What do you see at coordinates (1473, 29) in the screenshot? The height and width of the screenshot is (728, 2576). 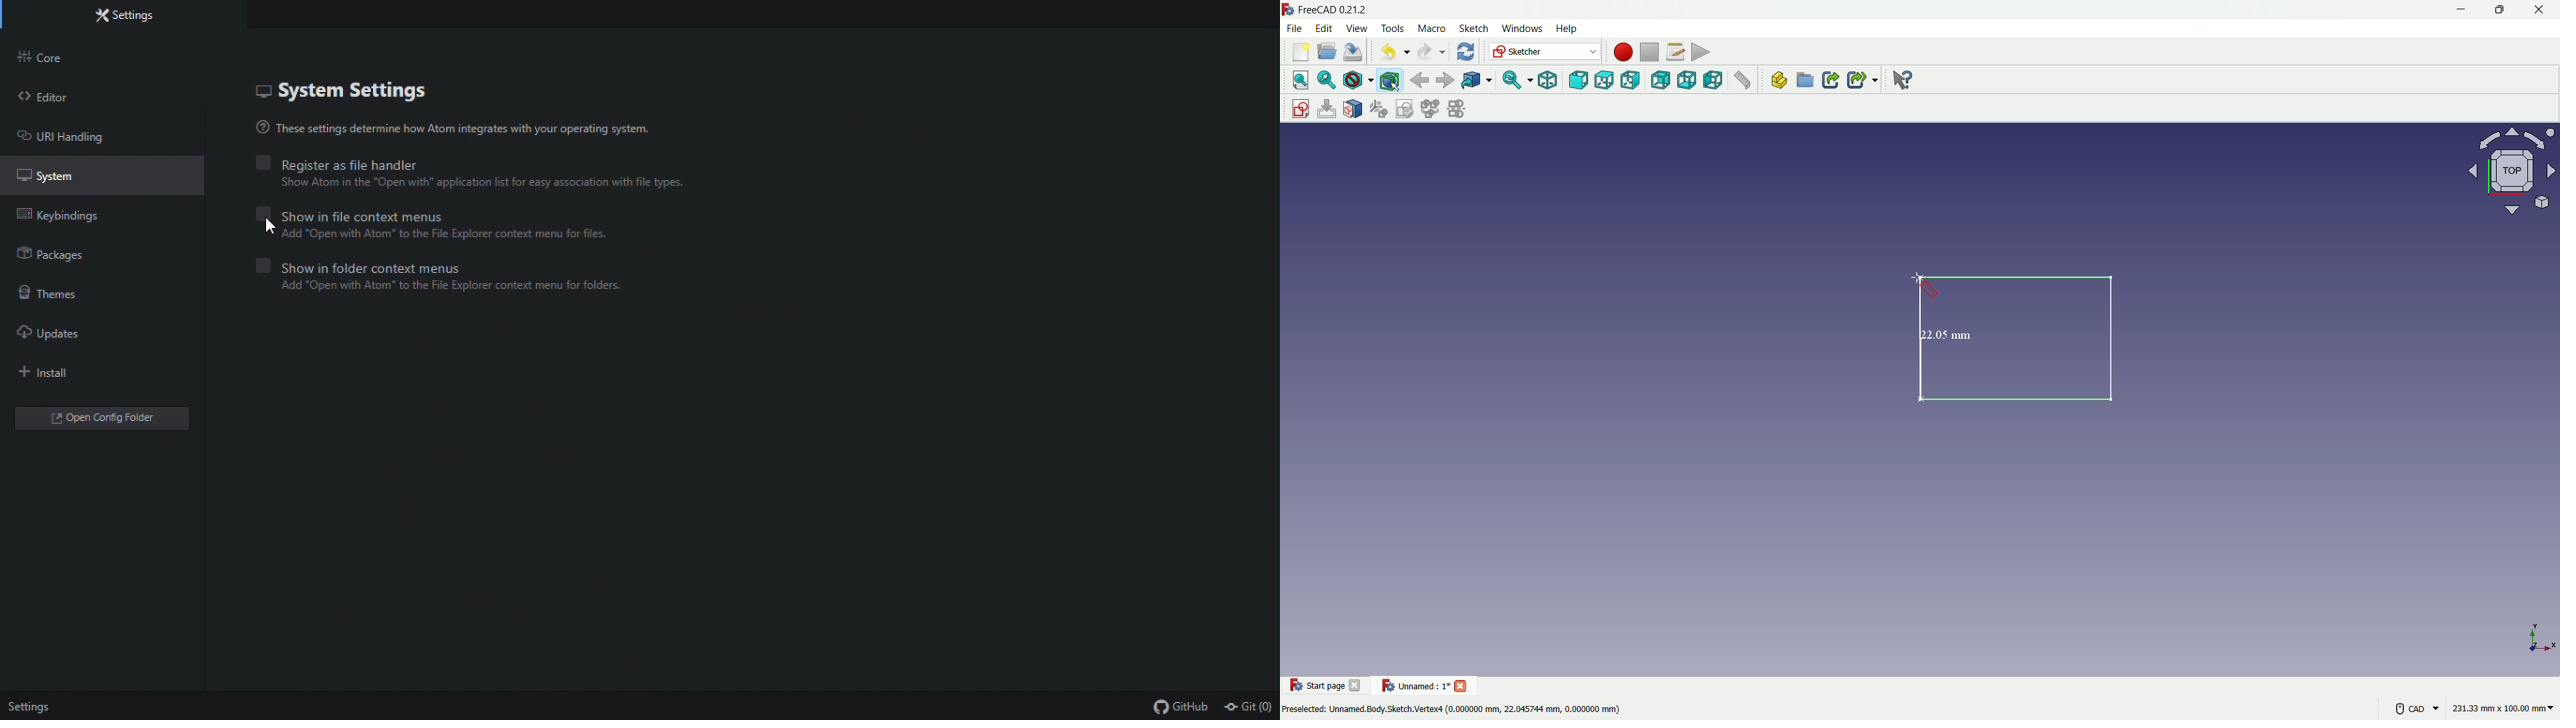 I see `sketch menu` at bounding box center [1473, 29].